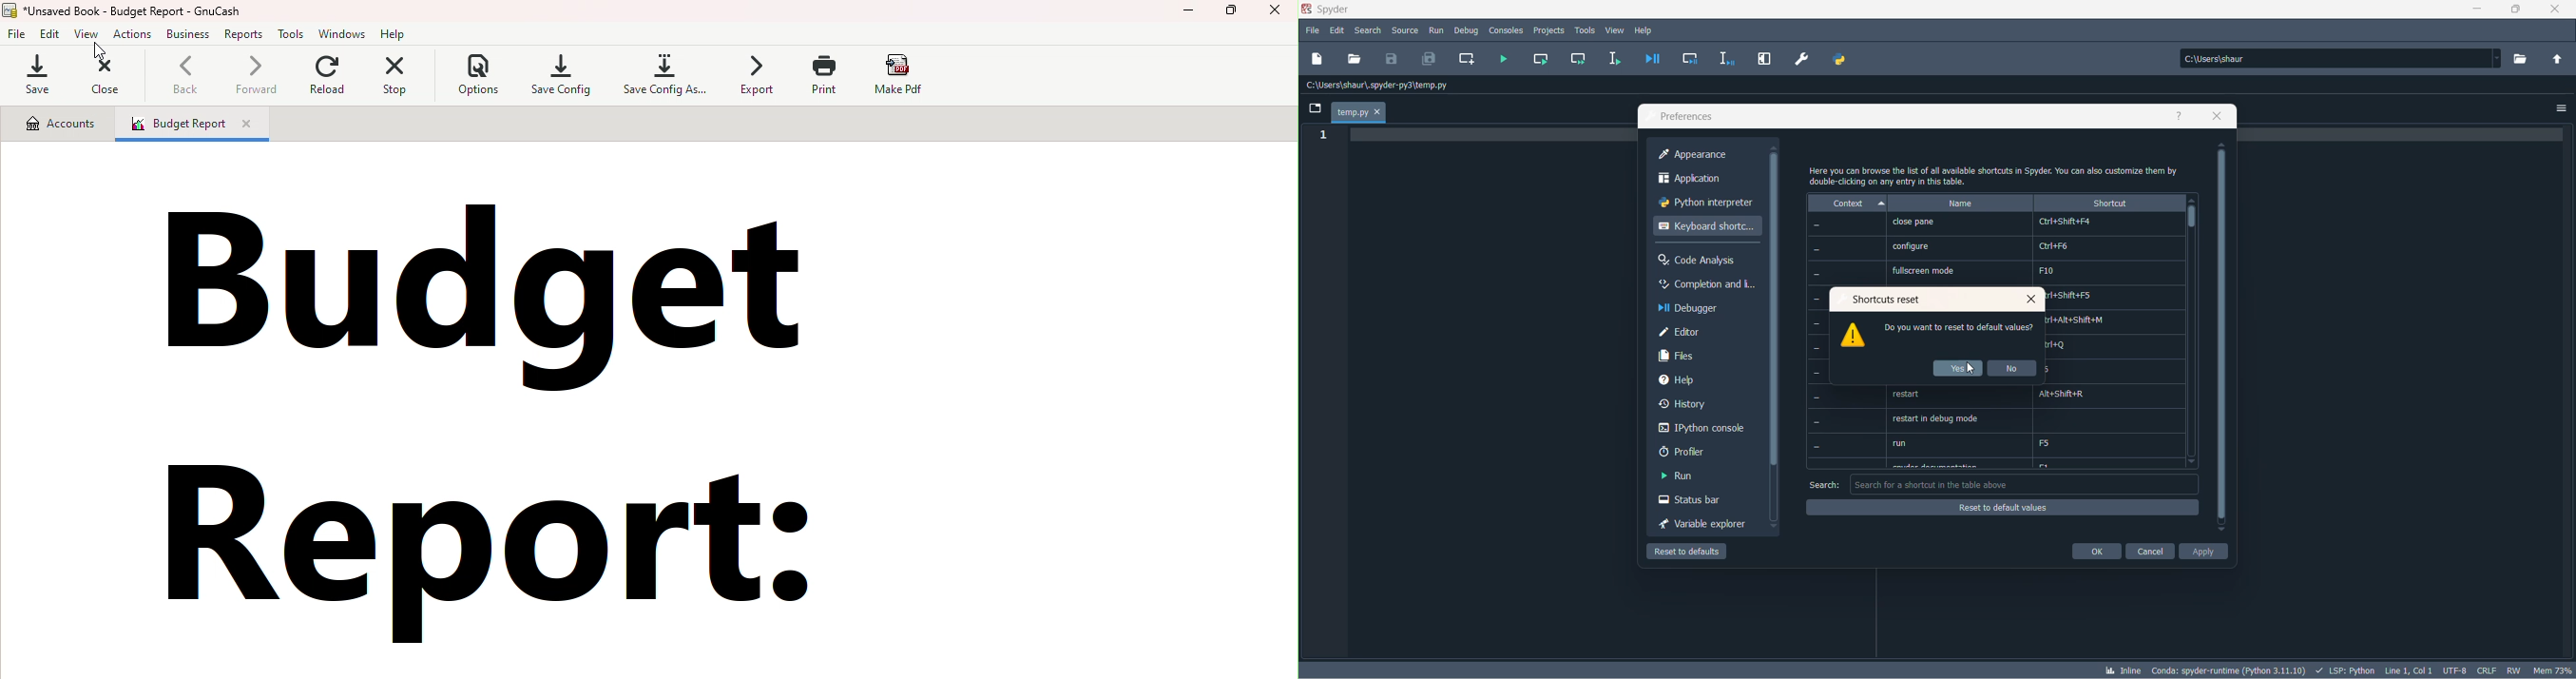  I want to click on Close, so click(252, 125).